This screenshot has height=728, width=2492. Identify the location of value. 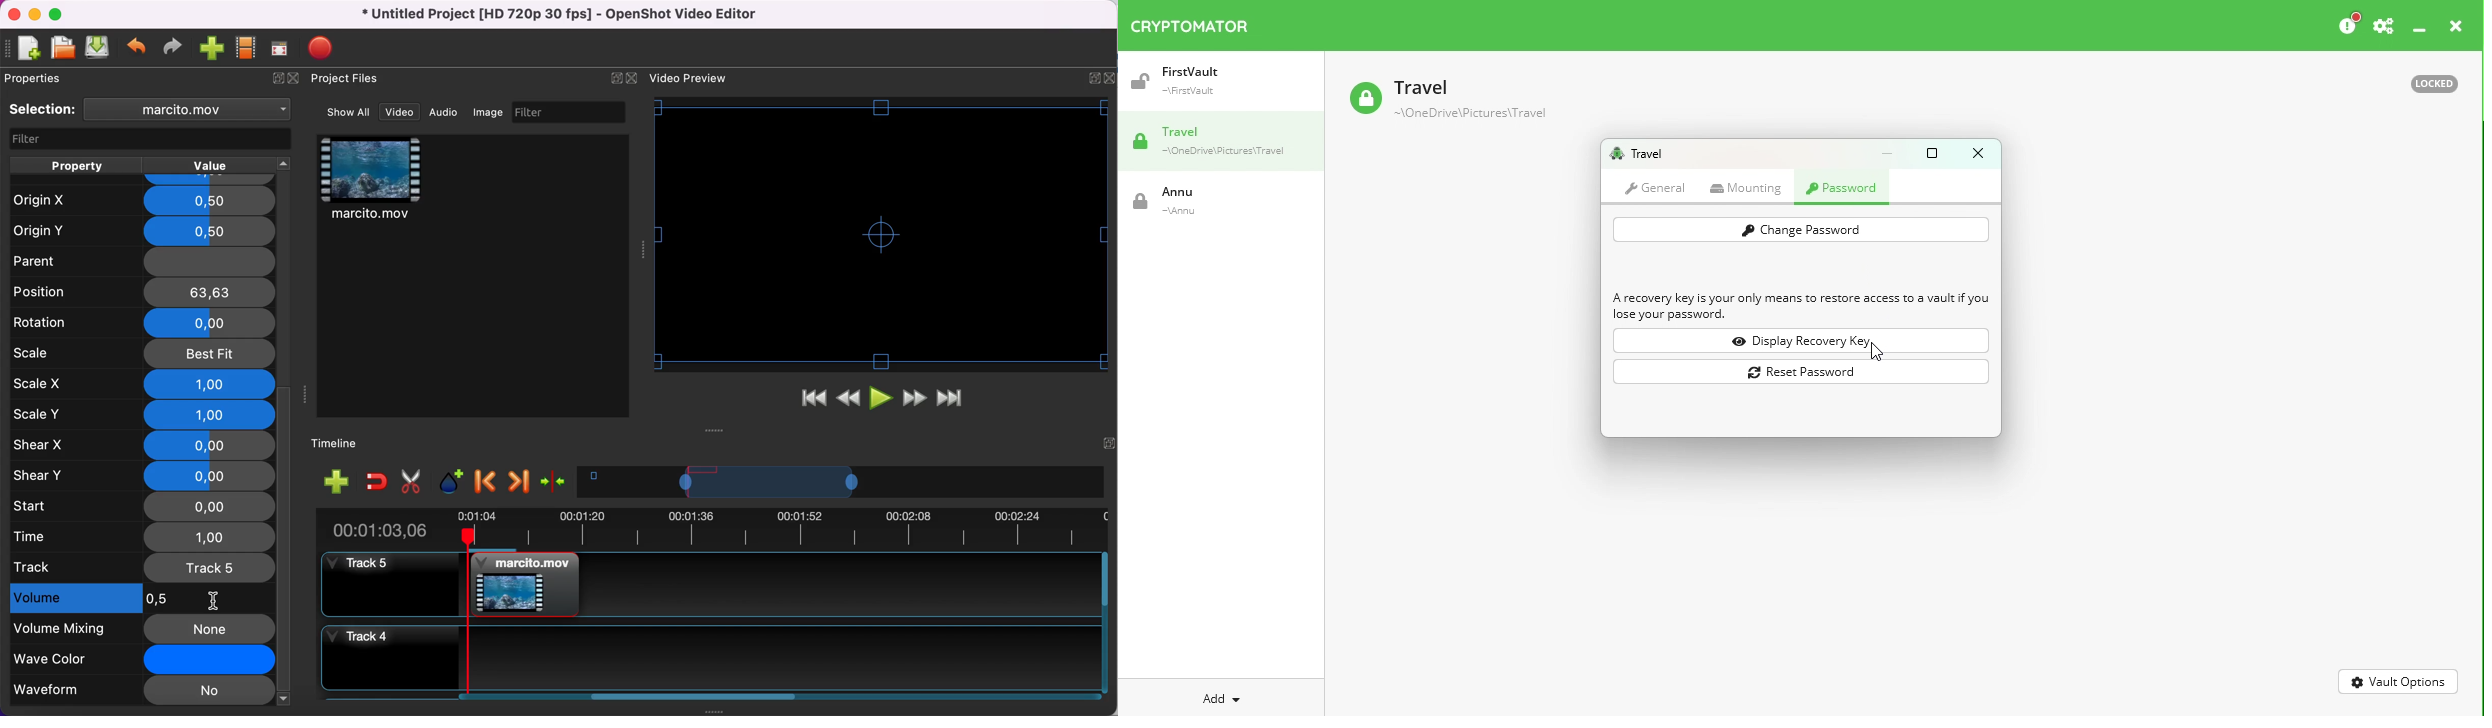
(208, 166).